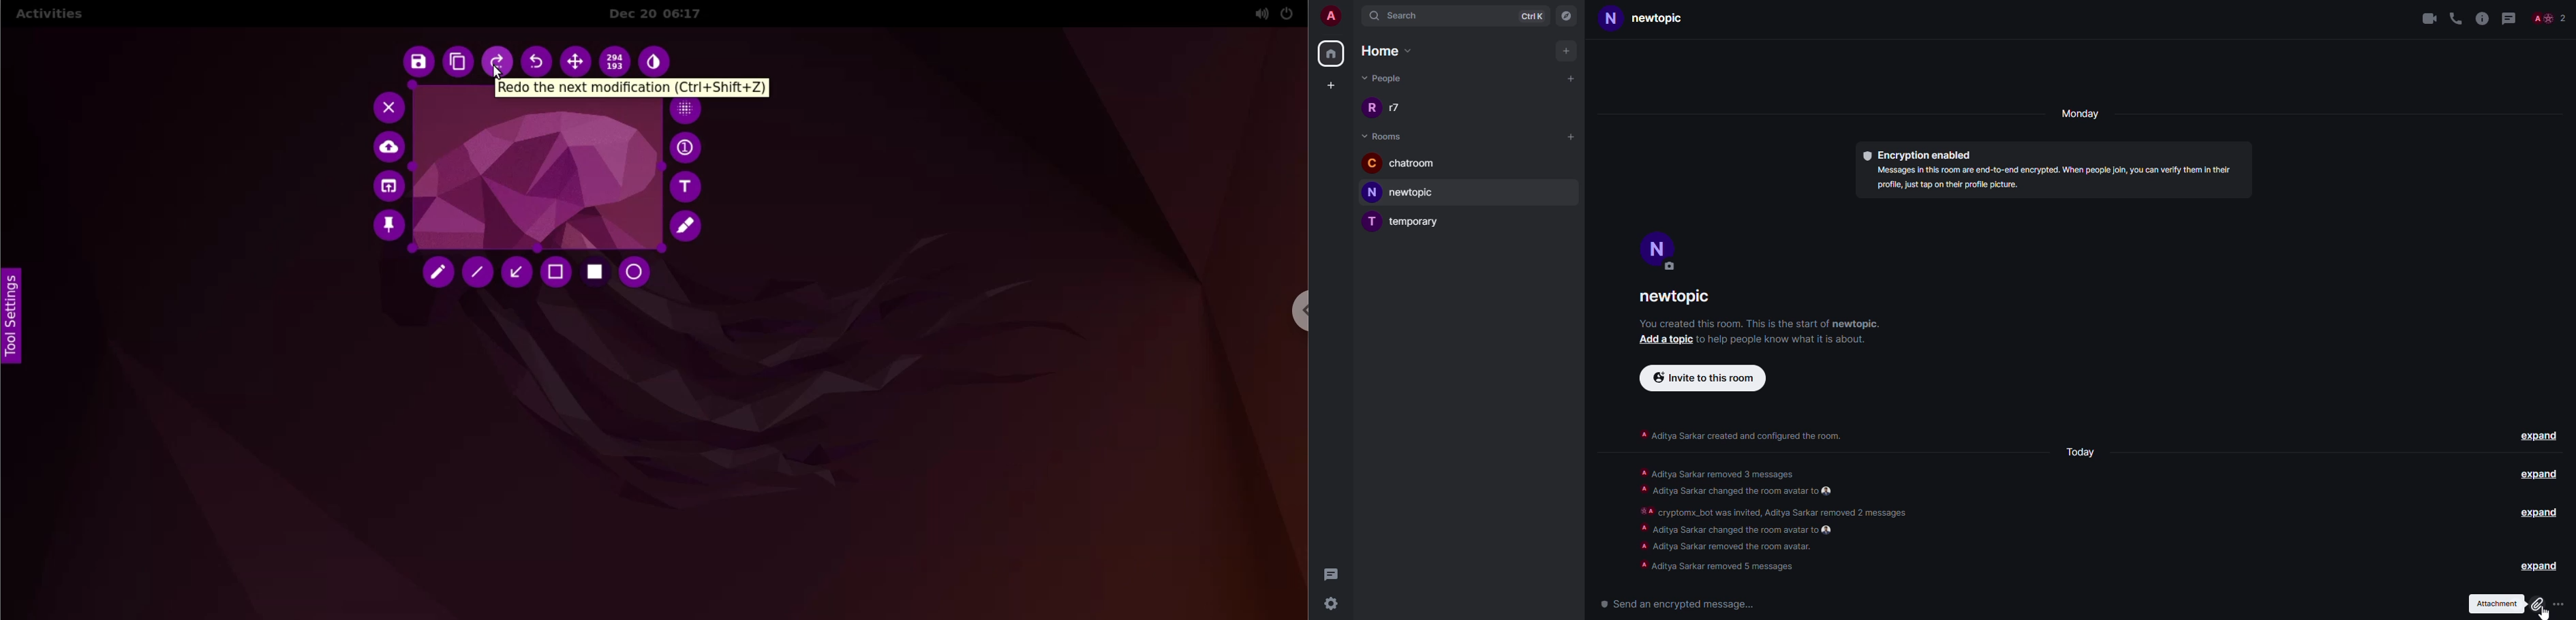  Describe the element at coordinates (1332, 54) in the screenshot. I see `home` at that location.